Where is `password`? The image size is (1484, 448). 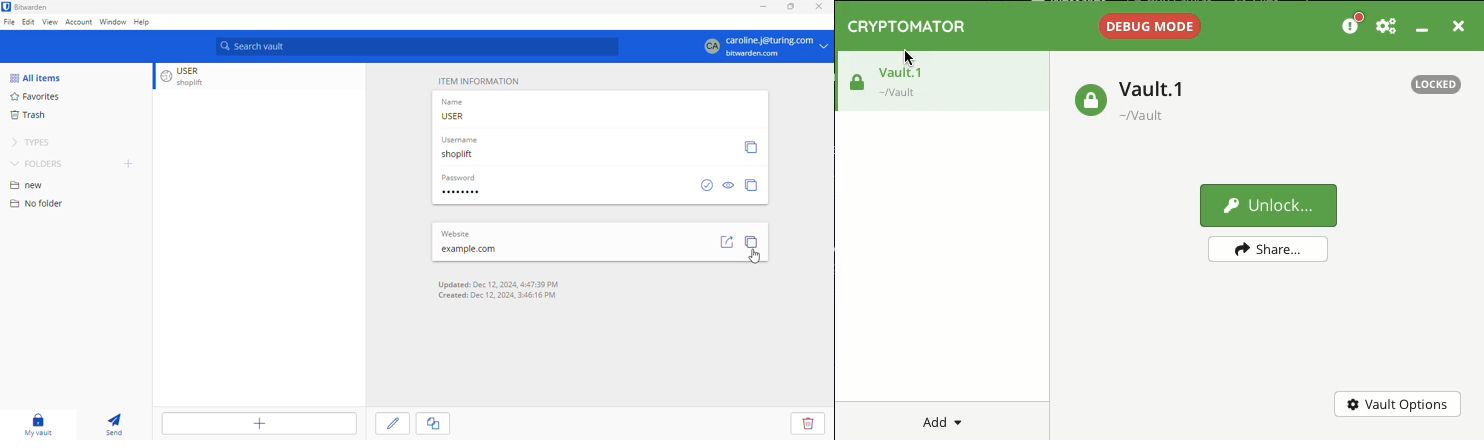 password is located at coordinates (462, 192).